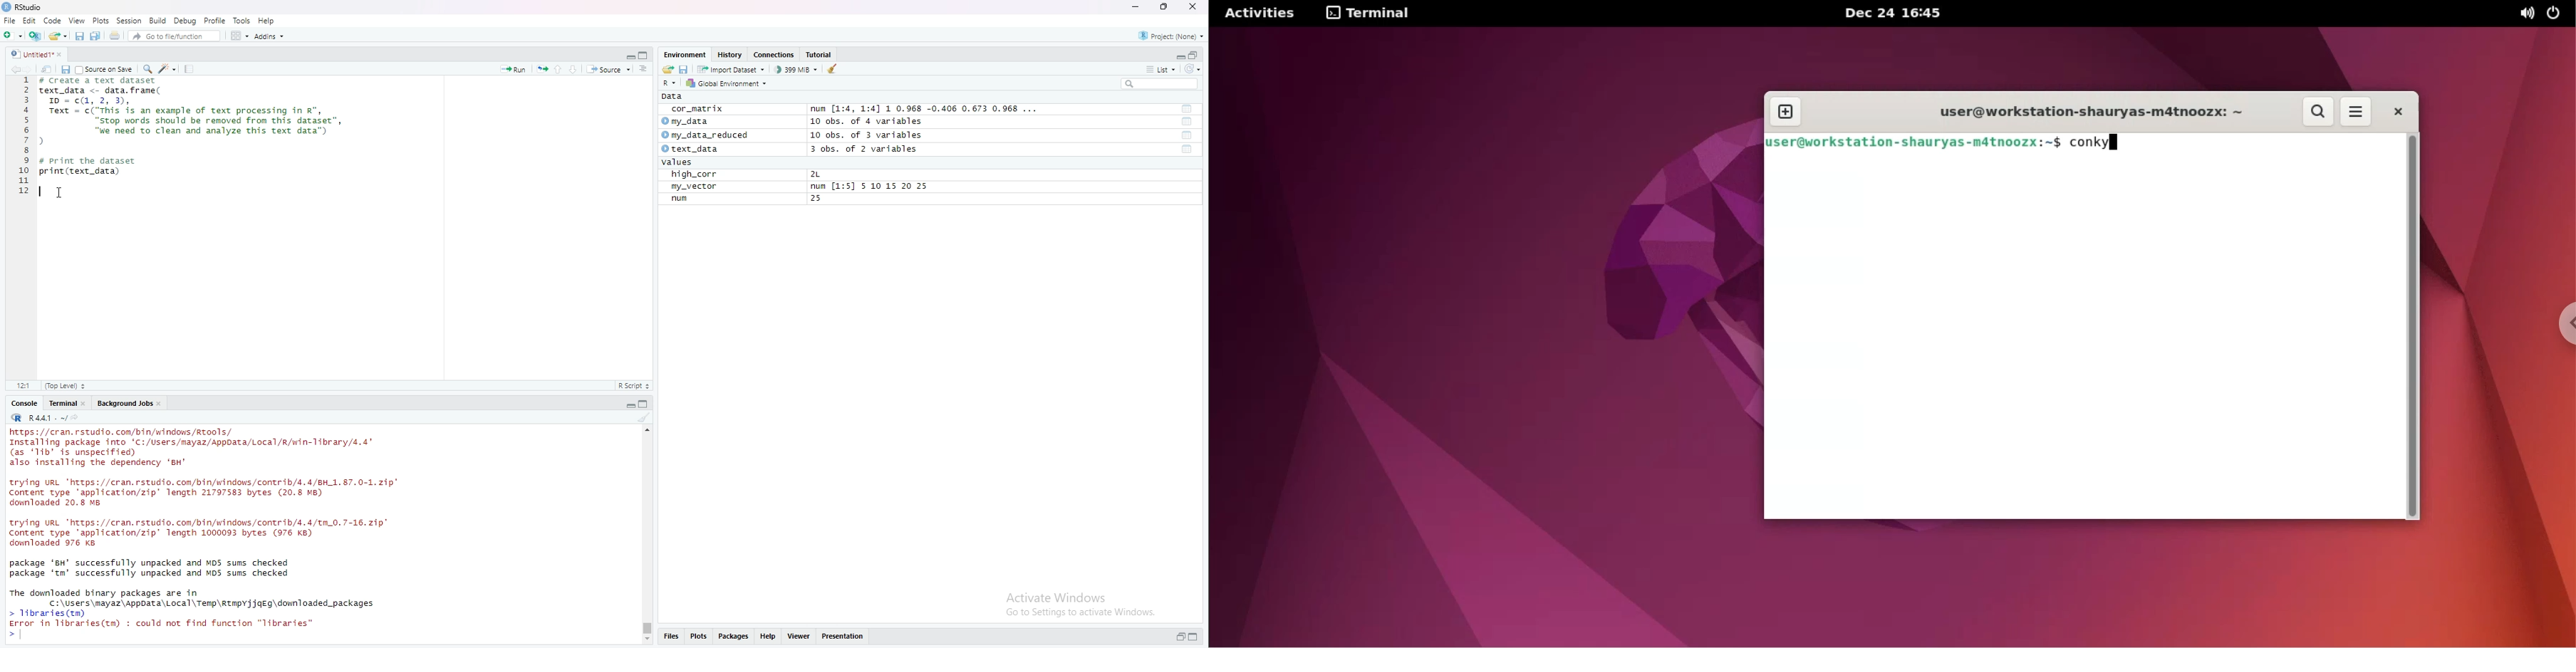 The image size is (2576, 672). I want to click on Edit, so click(28, 20).